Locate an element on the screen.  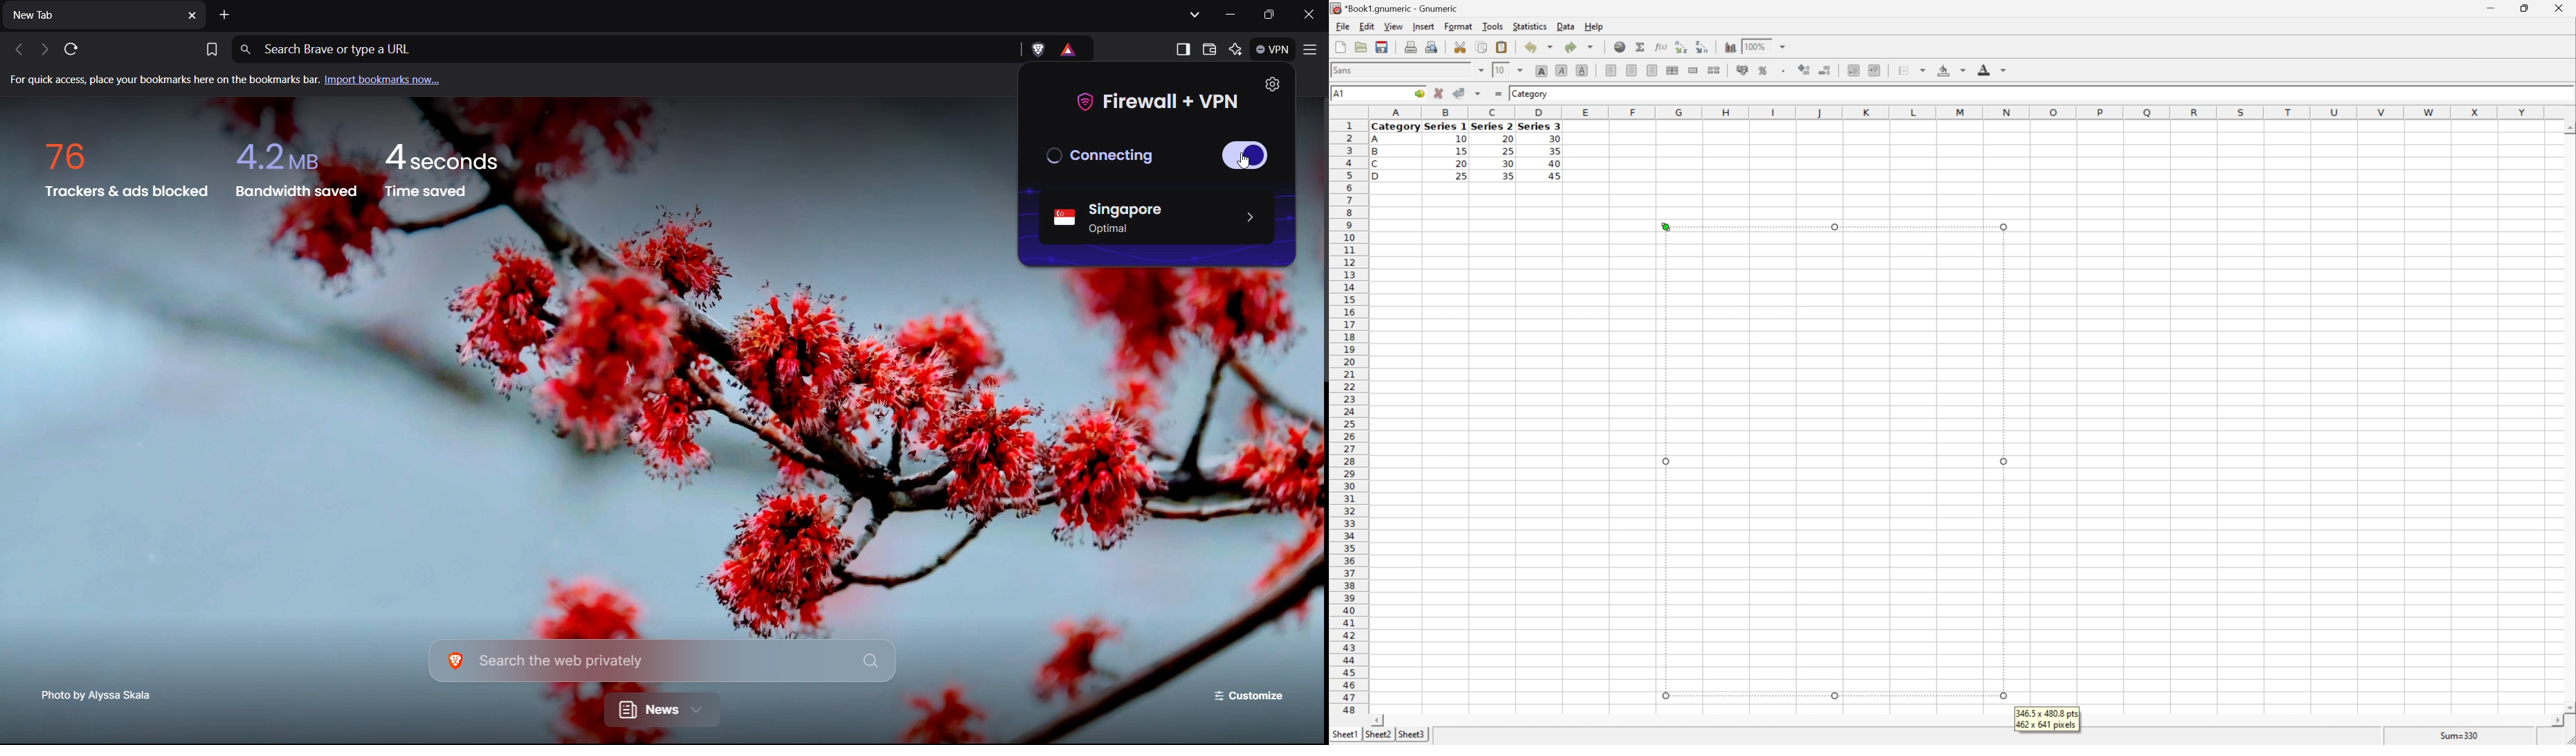
30 is located at coordinates (1509, 164).